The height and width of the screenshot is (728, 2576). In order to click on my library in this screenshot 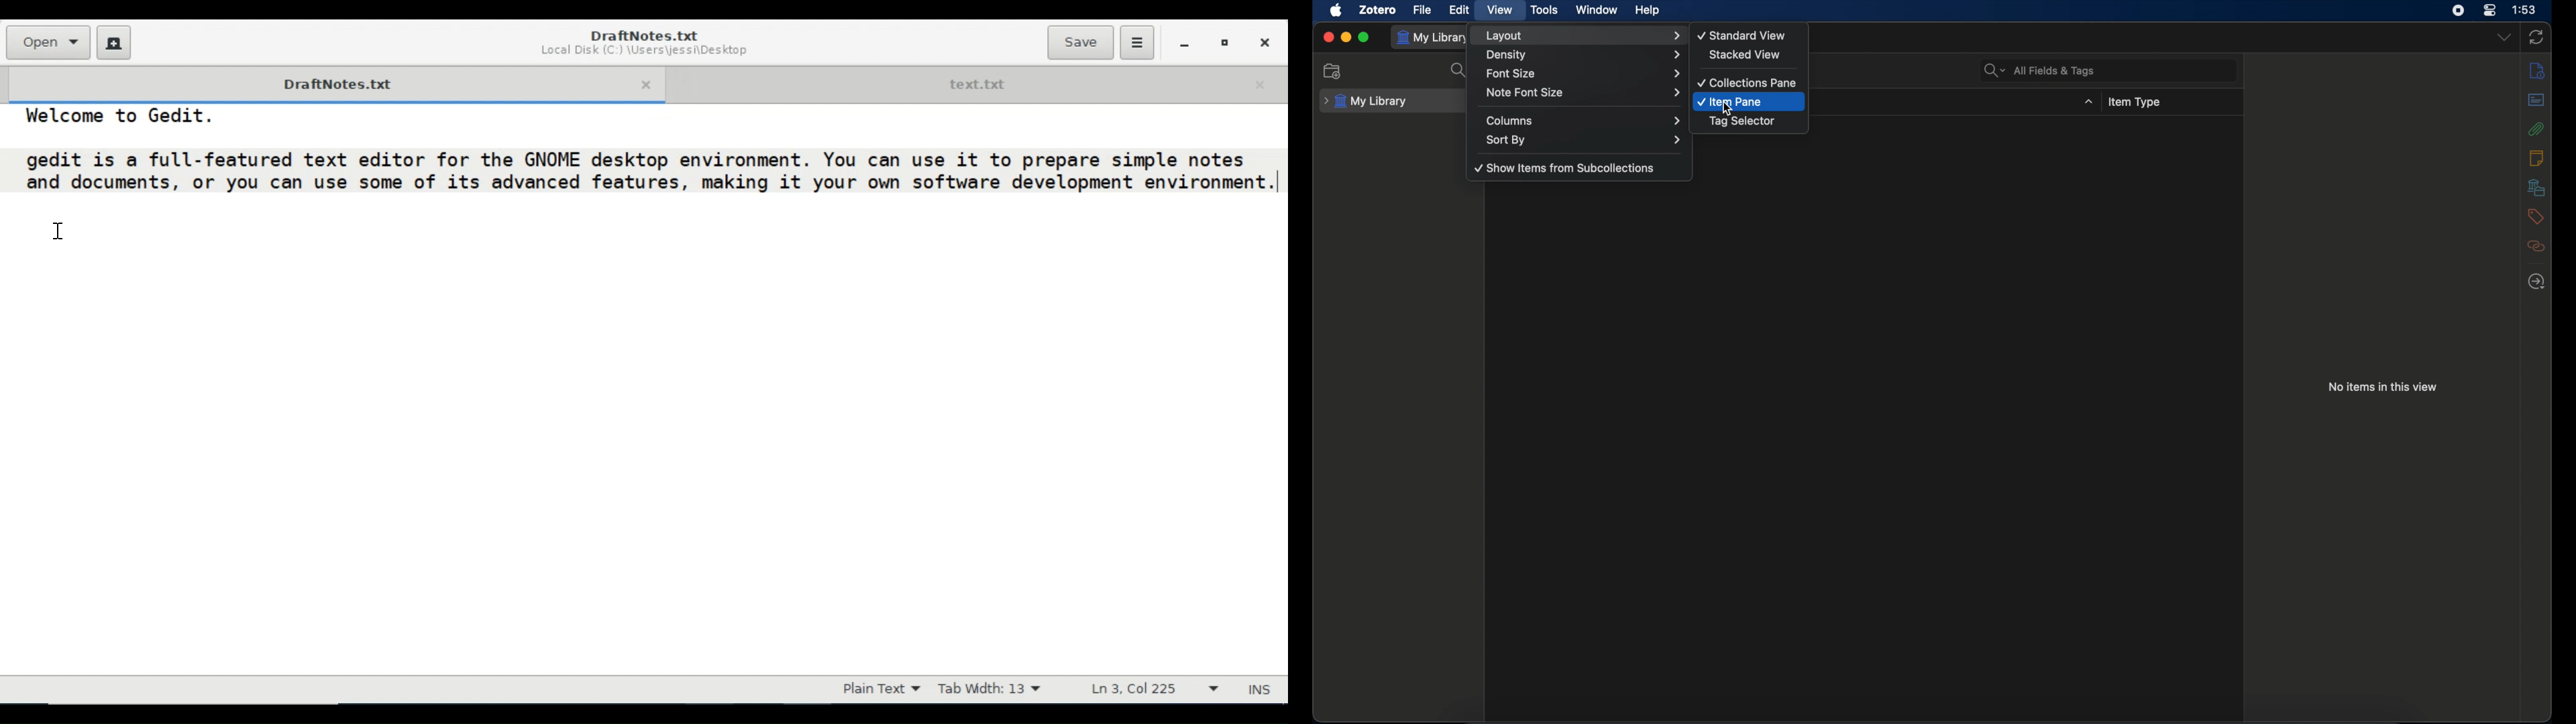, I will do `click(1365, 101)`.